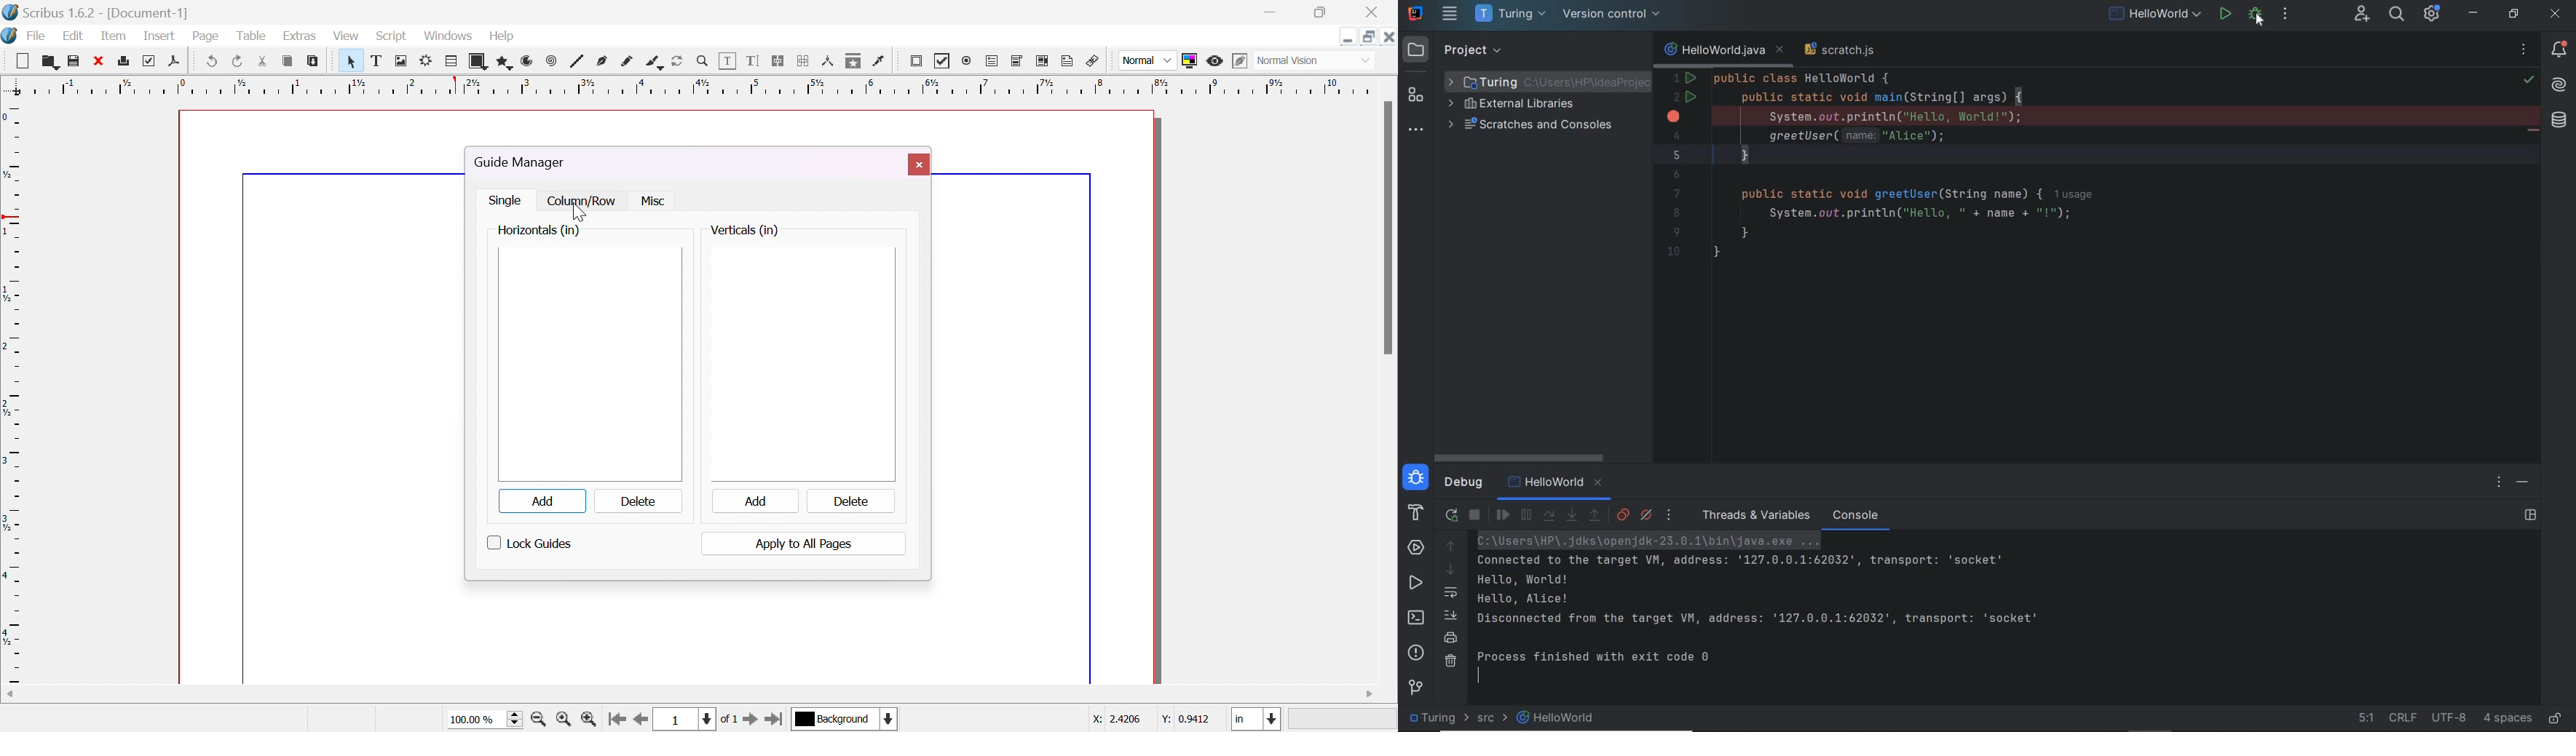 The width and height of the screenshot is (2576, 756). I want to click on save, so click(72, 62).